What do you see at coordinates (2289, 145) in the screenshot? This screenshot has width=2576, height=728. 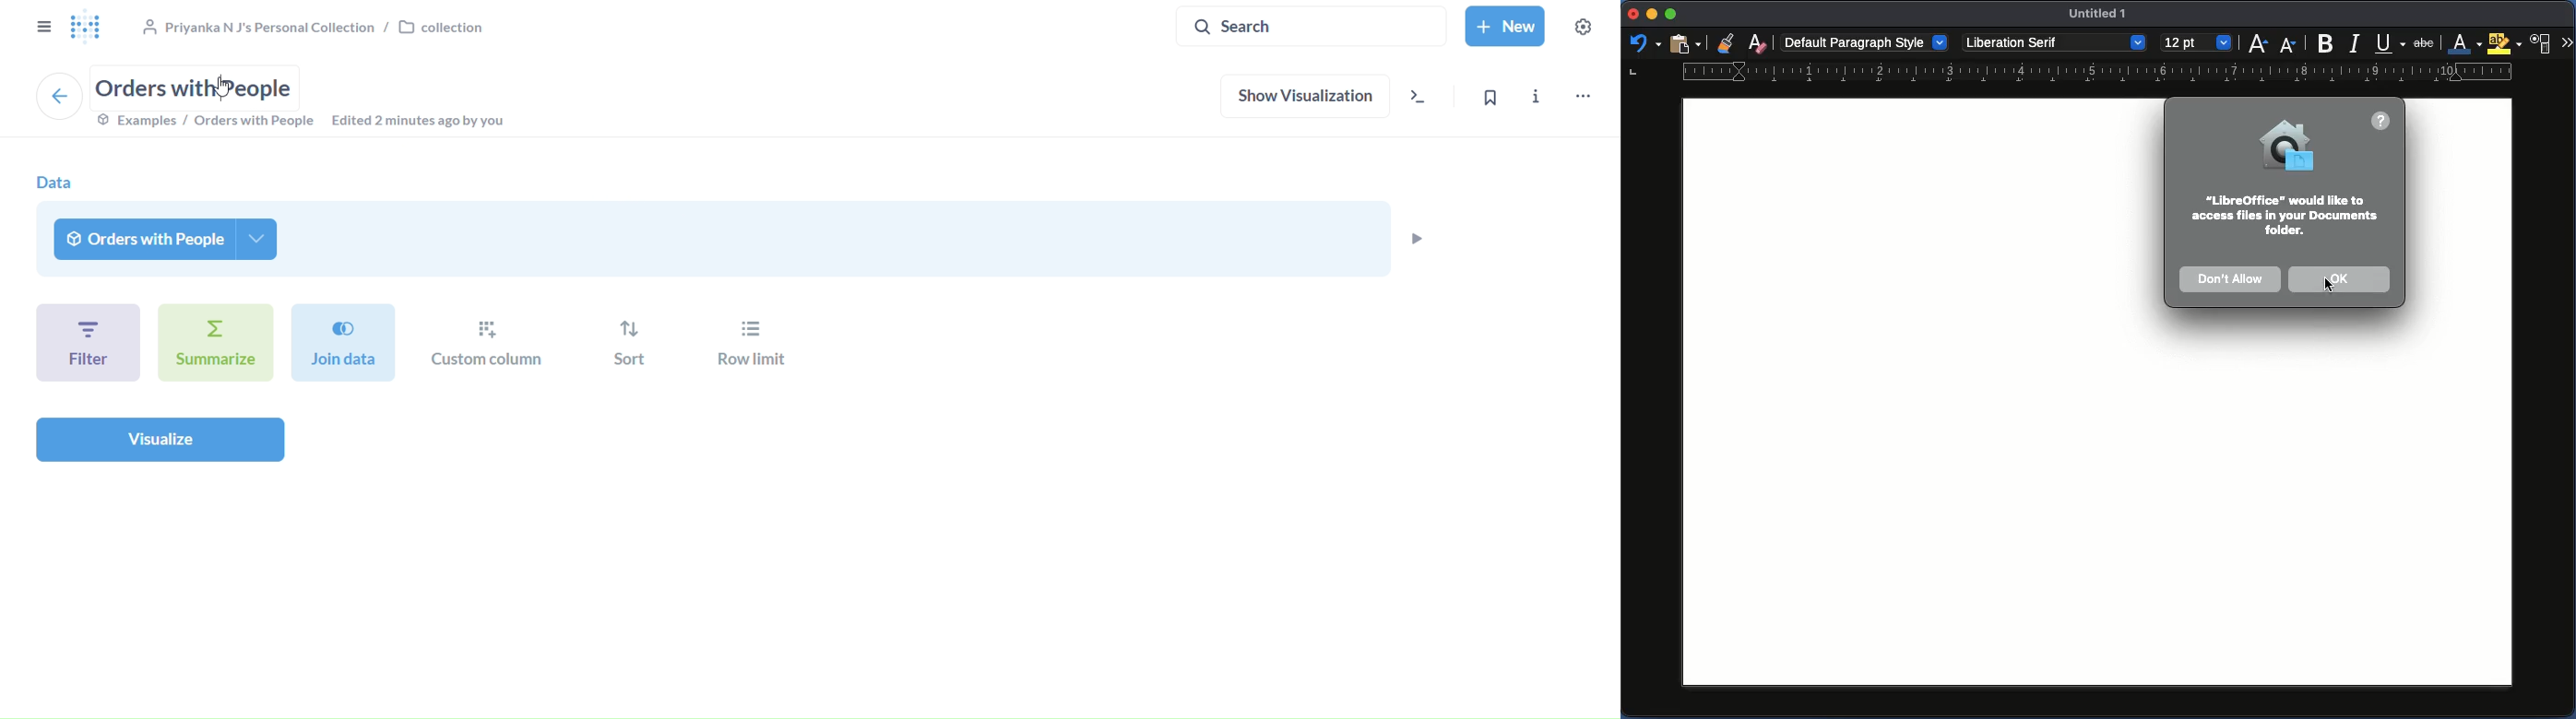 I see `Icon` at bounding box center [2289, 145].